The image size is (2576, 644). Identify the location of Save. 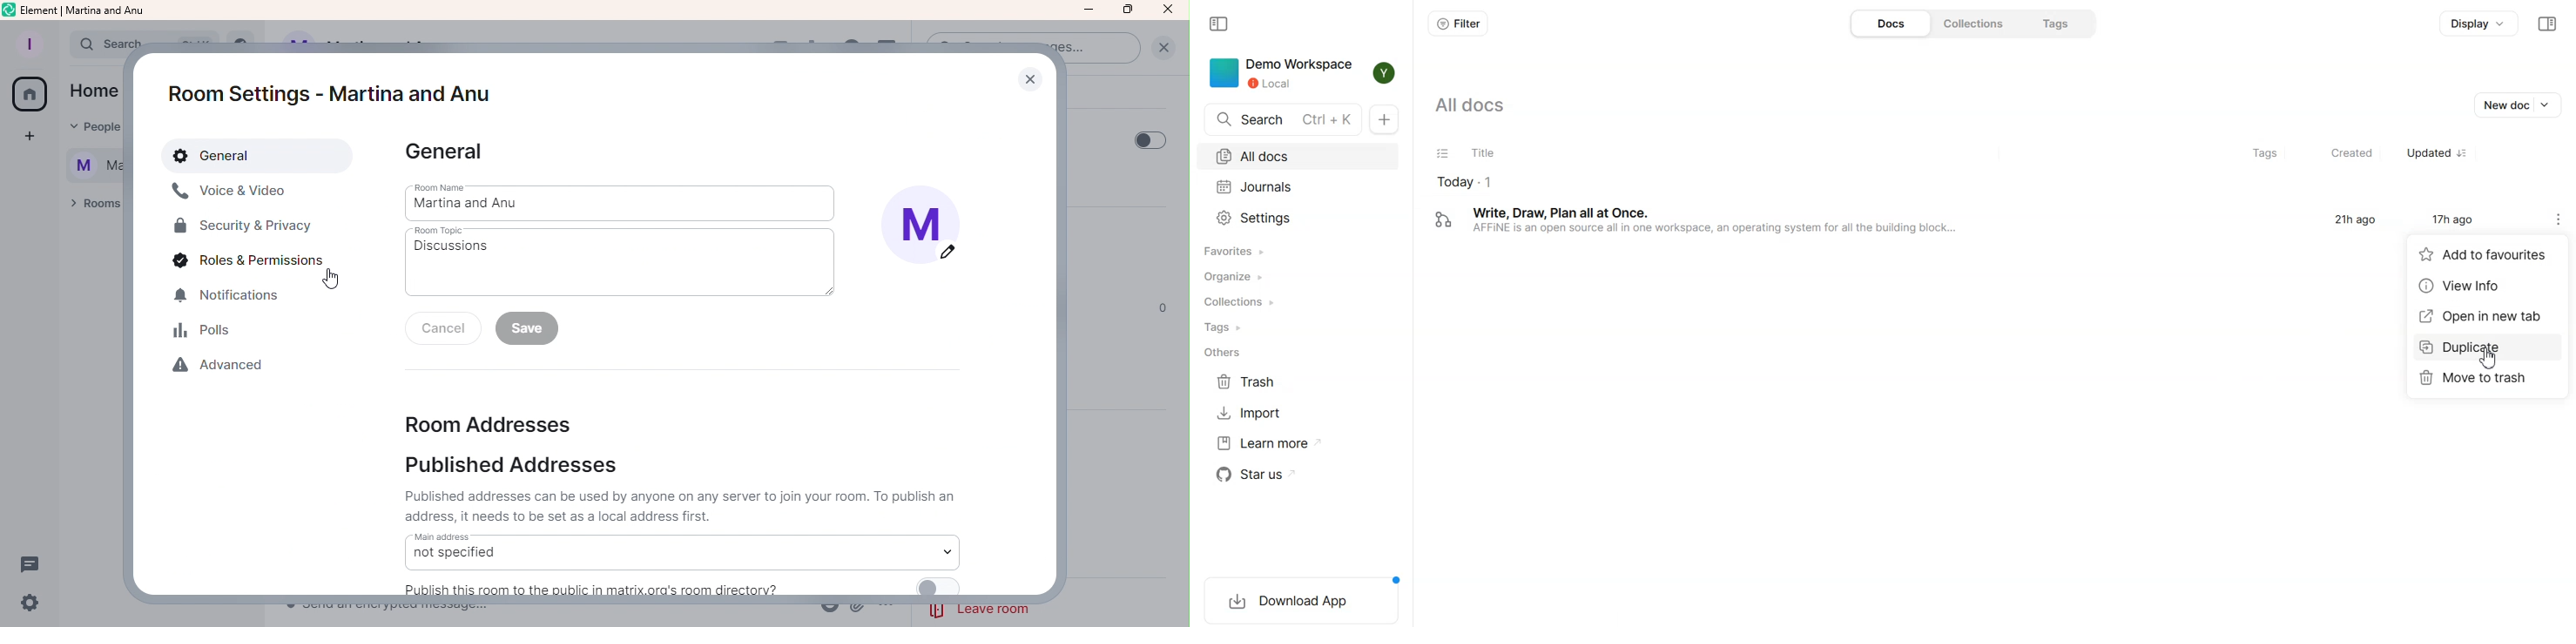
(528, 332).